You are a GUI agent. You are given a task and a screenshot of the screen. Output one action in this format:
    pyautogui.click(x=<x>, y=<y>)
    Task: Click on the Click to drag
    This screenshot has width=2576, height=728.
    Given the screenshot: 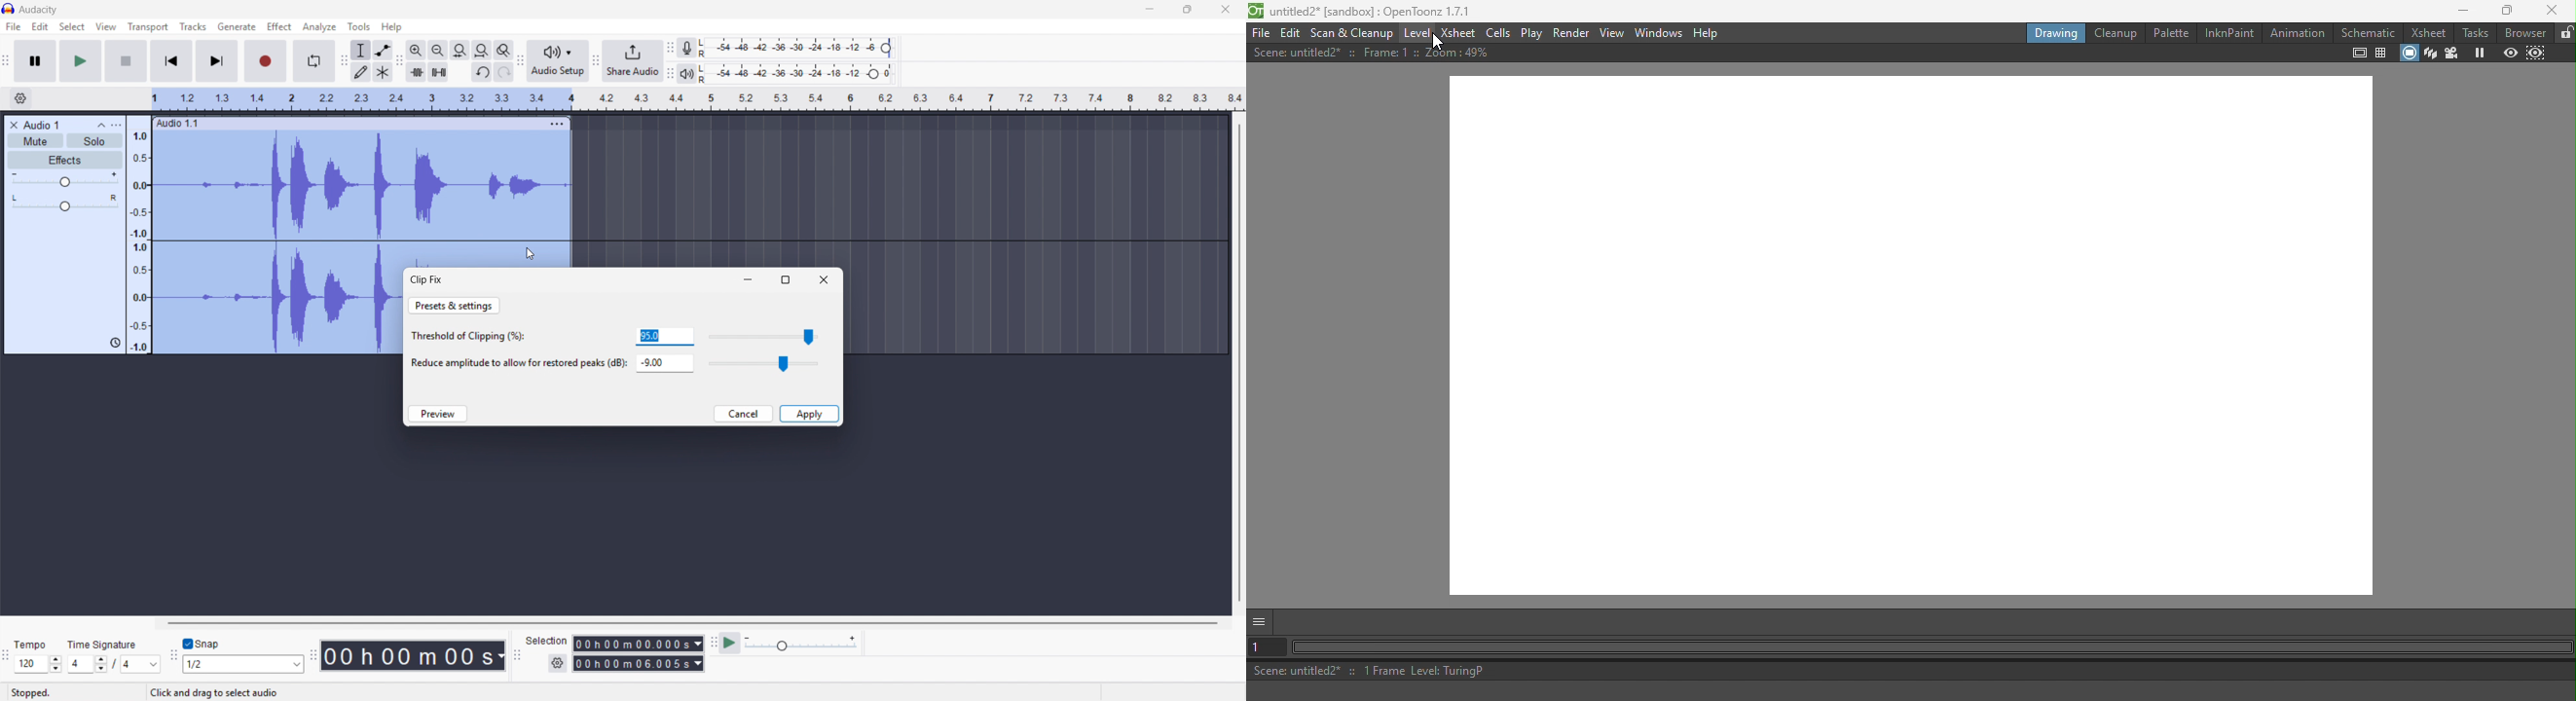 What is the action you would take?
    pyautogui.click(x=349, y=123)
    